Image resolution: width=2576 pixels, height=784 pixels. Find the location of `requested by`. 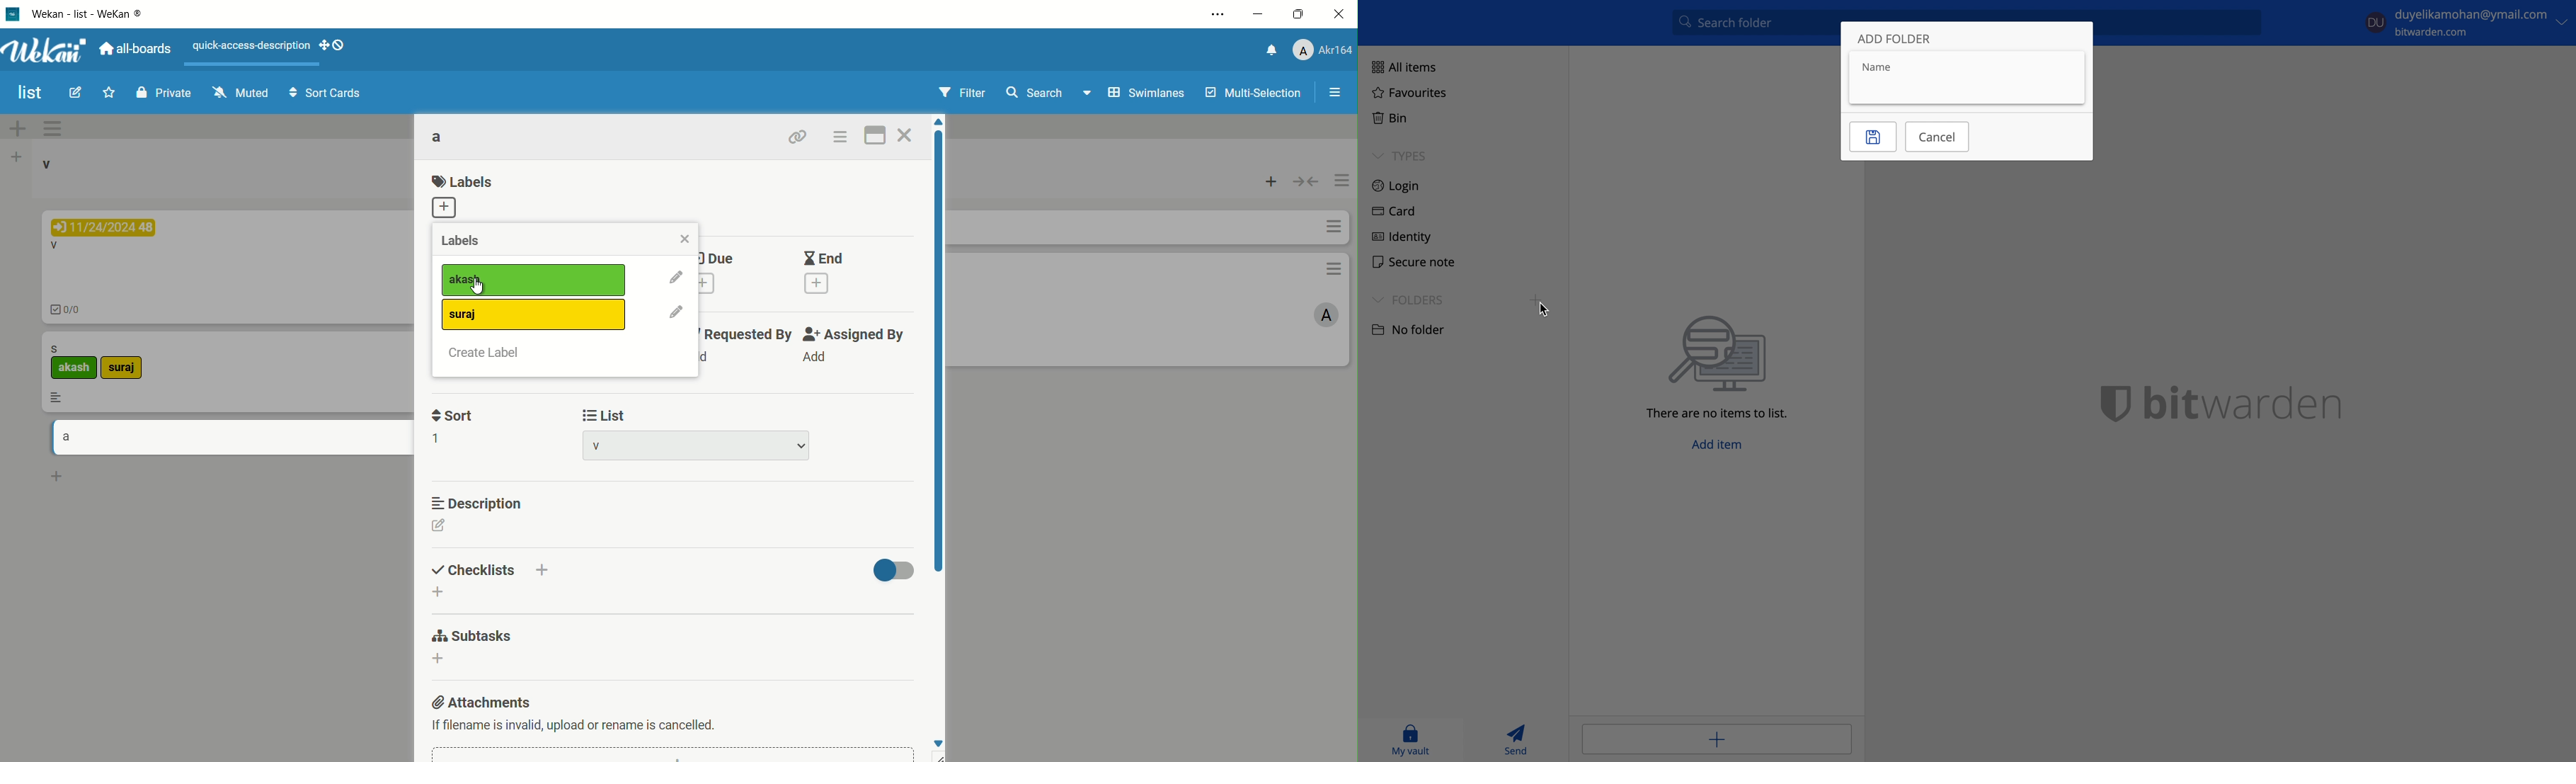

requested by is located at coordinates (748, 331).